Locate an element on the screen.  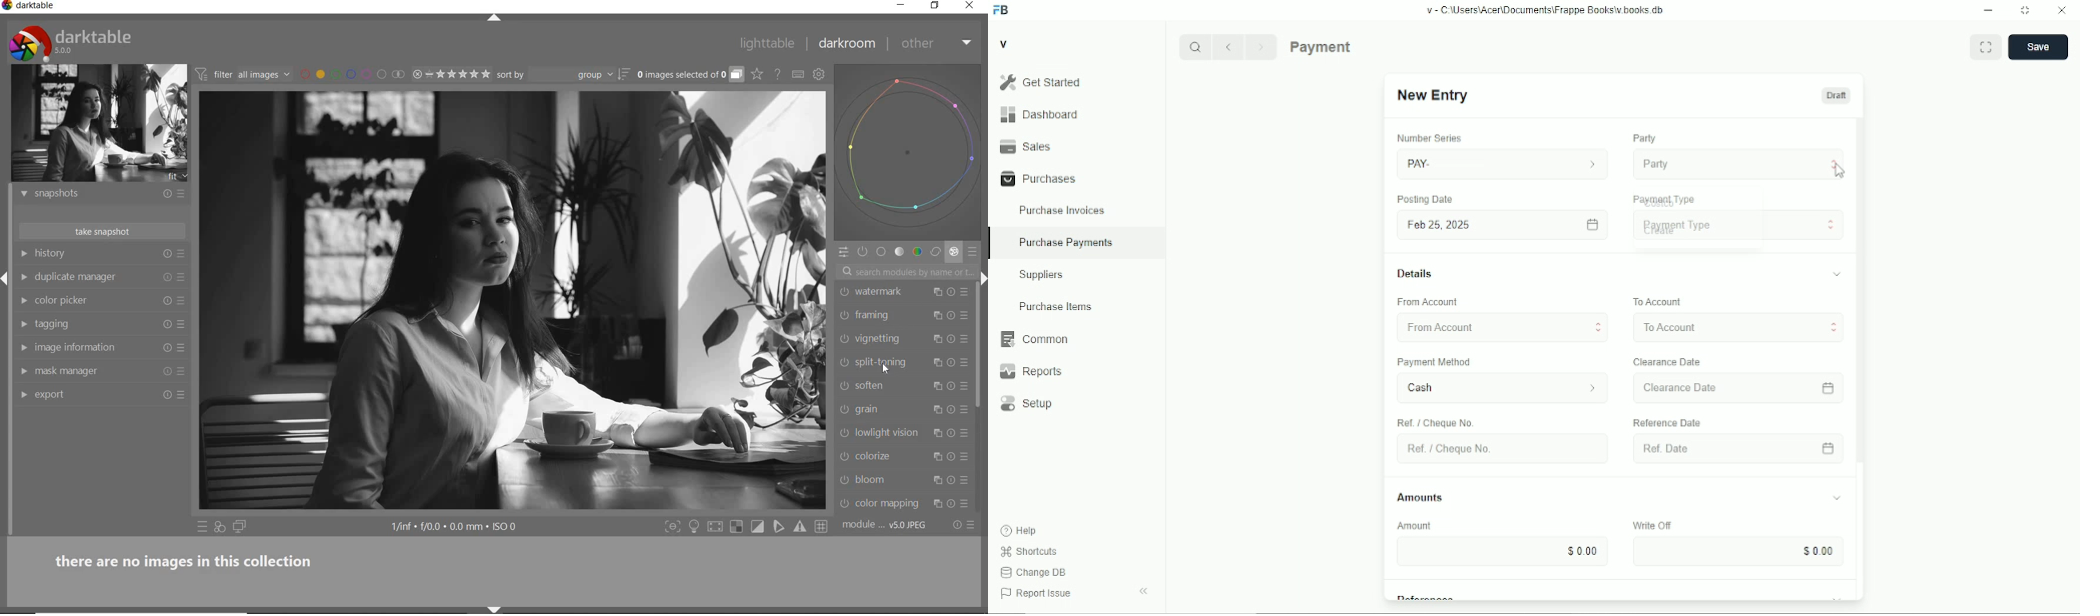
Help is located at coordinates (1019, 531).